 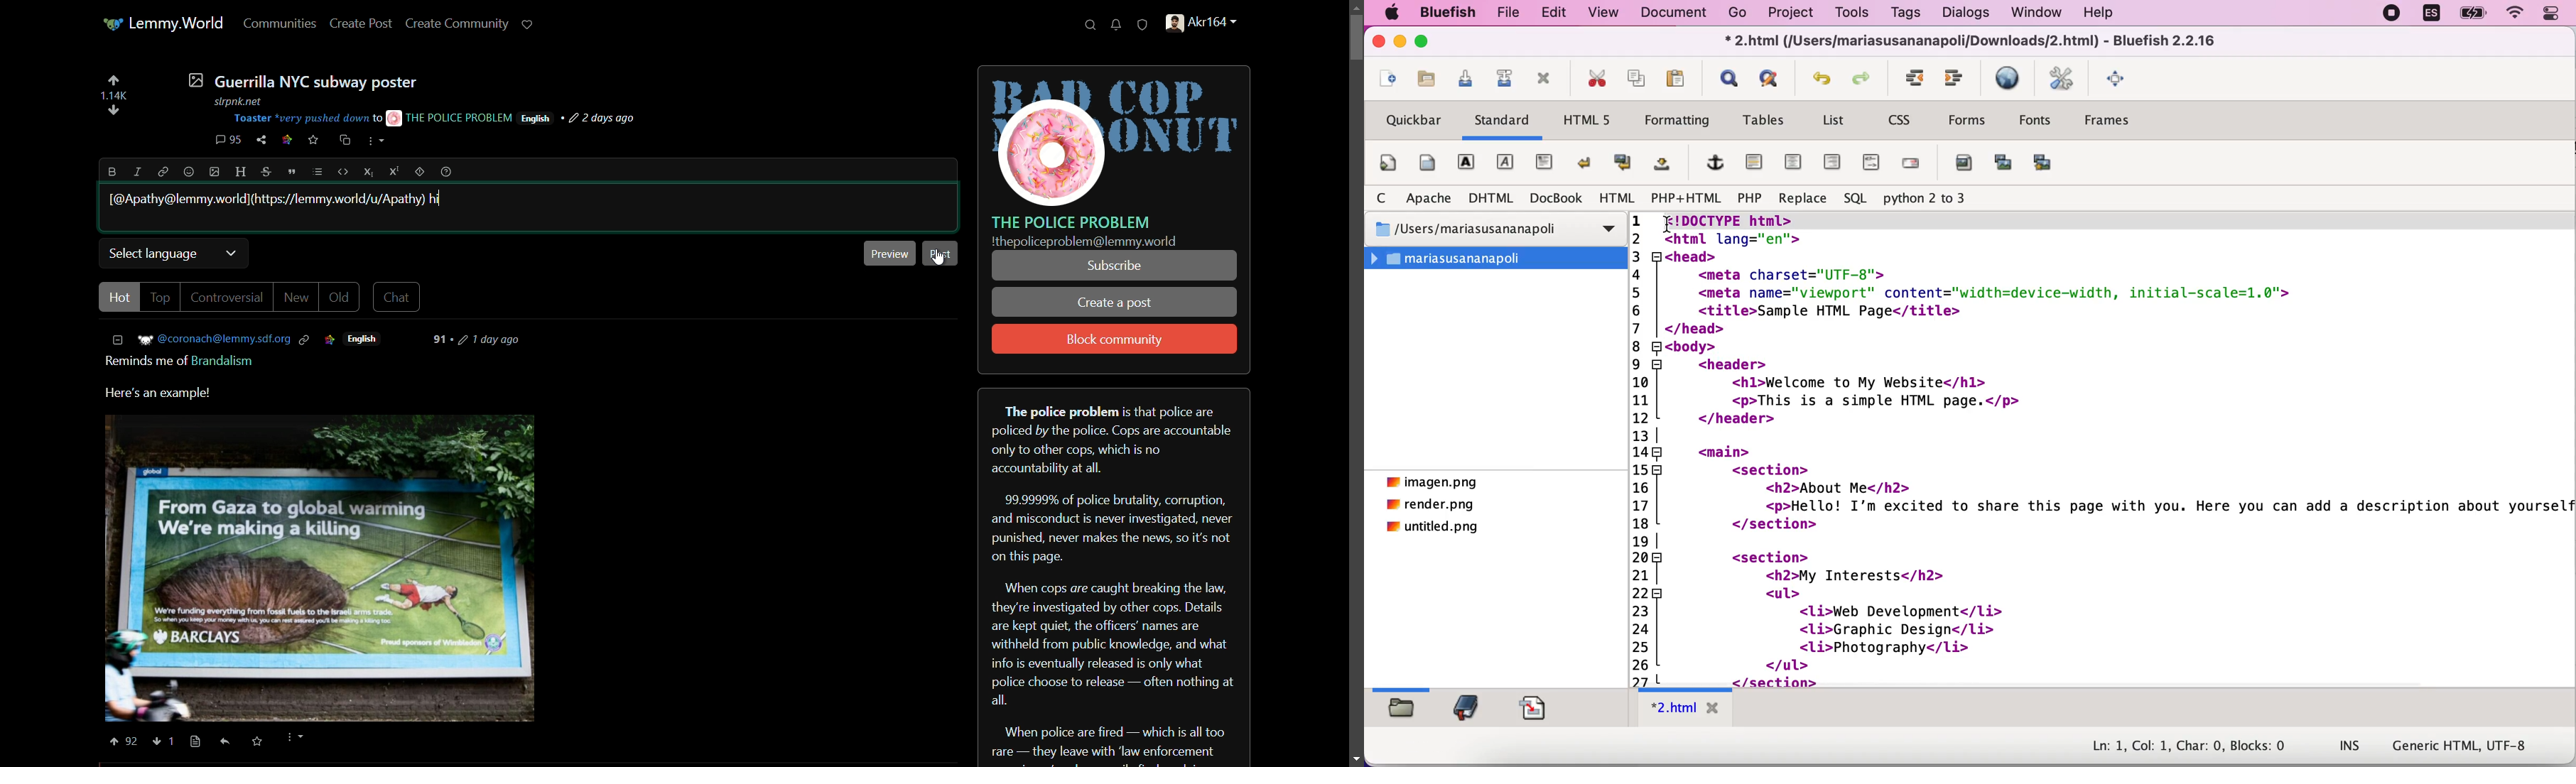 What do you see at coordinates (1677, 118) in the screenshot?
I see `formatting` at bounding box center [1677, 118].